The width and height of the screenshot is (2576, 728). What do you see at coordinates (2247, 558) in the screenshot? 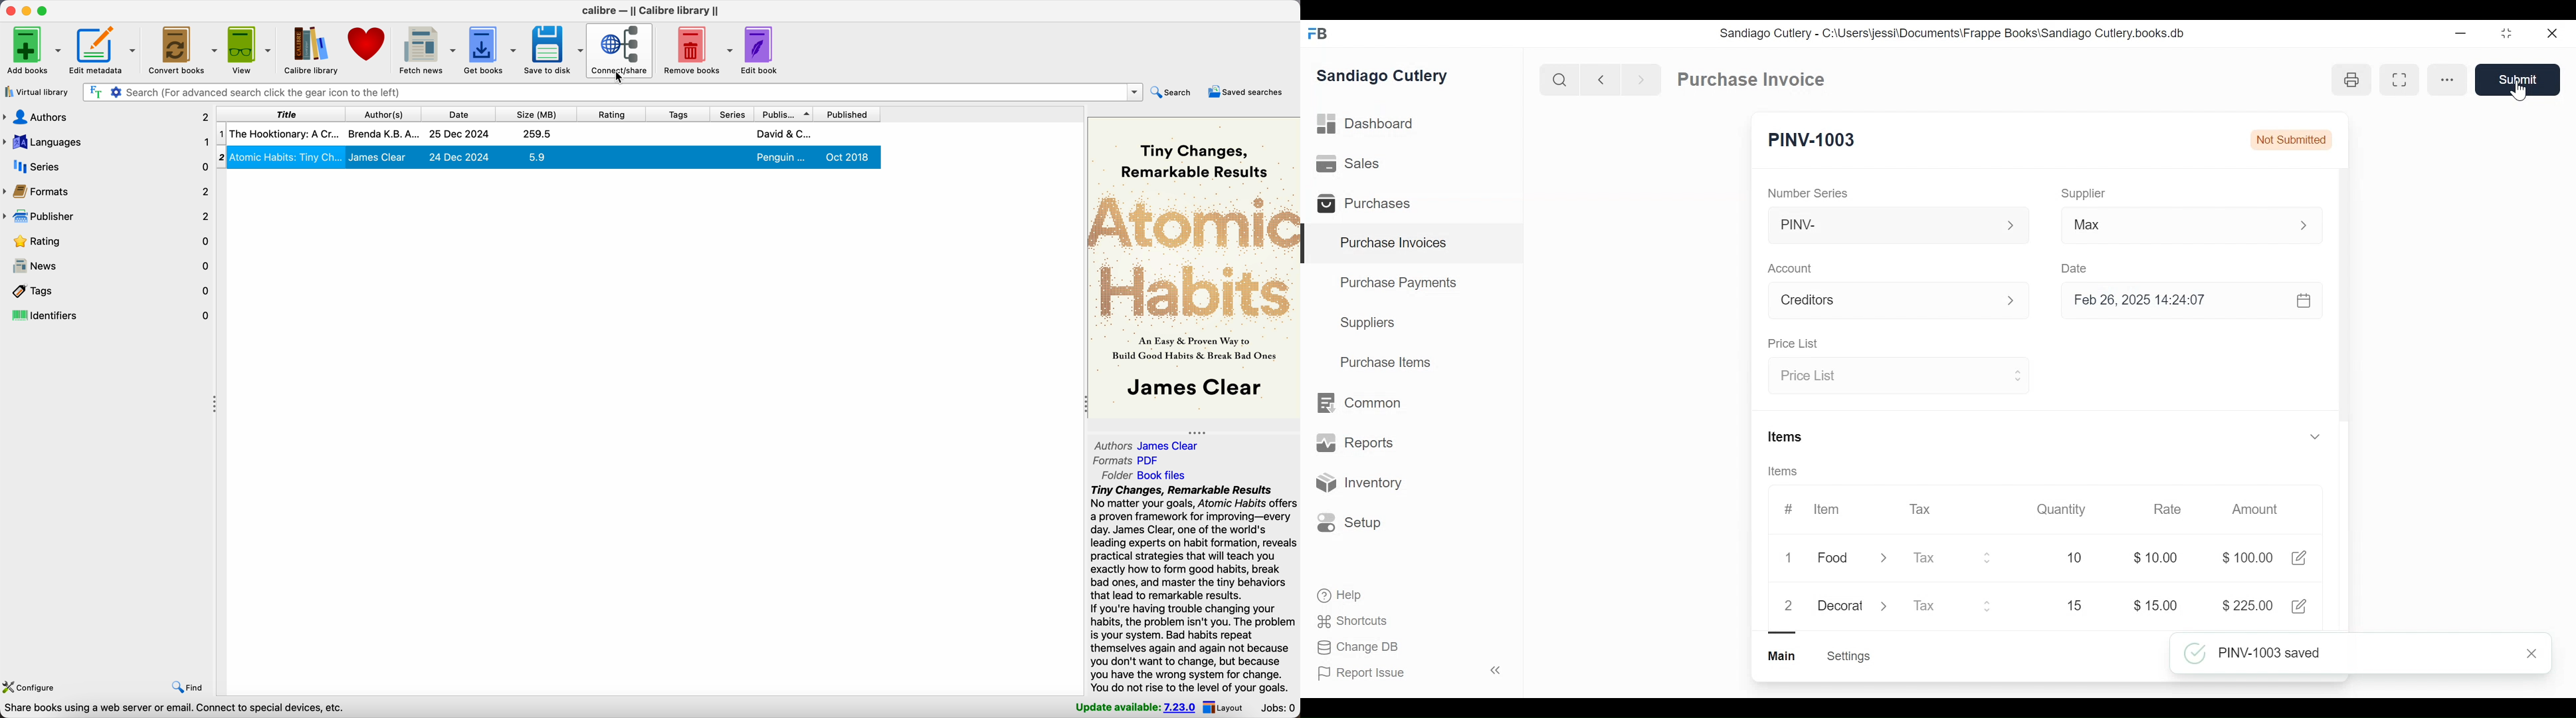
I see `$100.00` at bounding box center [2247, 558].